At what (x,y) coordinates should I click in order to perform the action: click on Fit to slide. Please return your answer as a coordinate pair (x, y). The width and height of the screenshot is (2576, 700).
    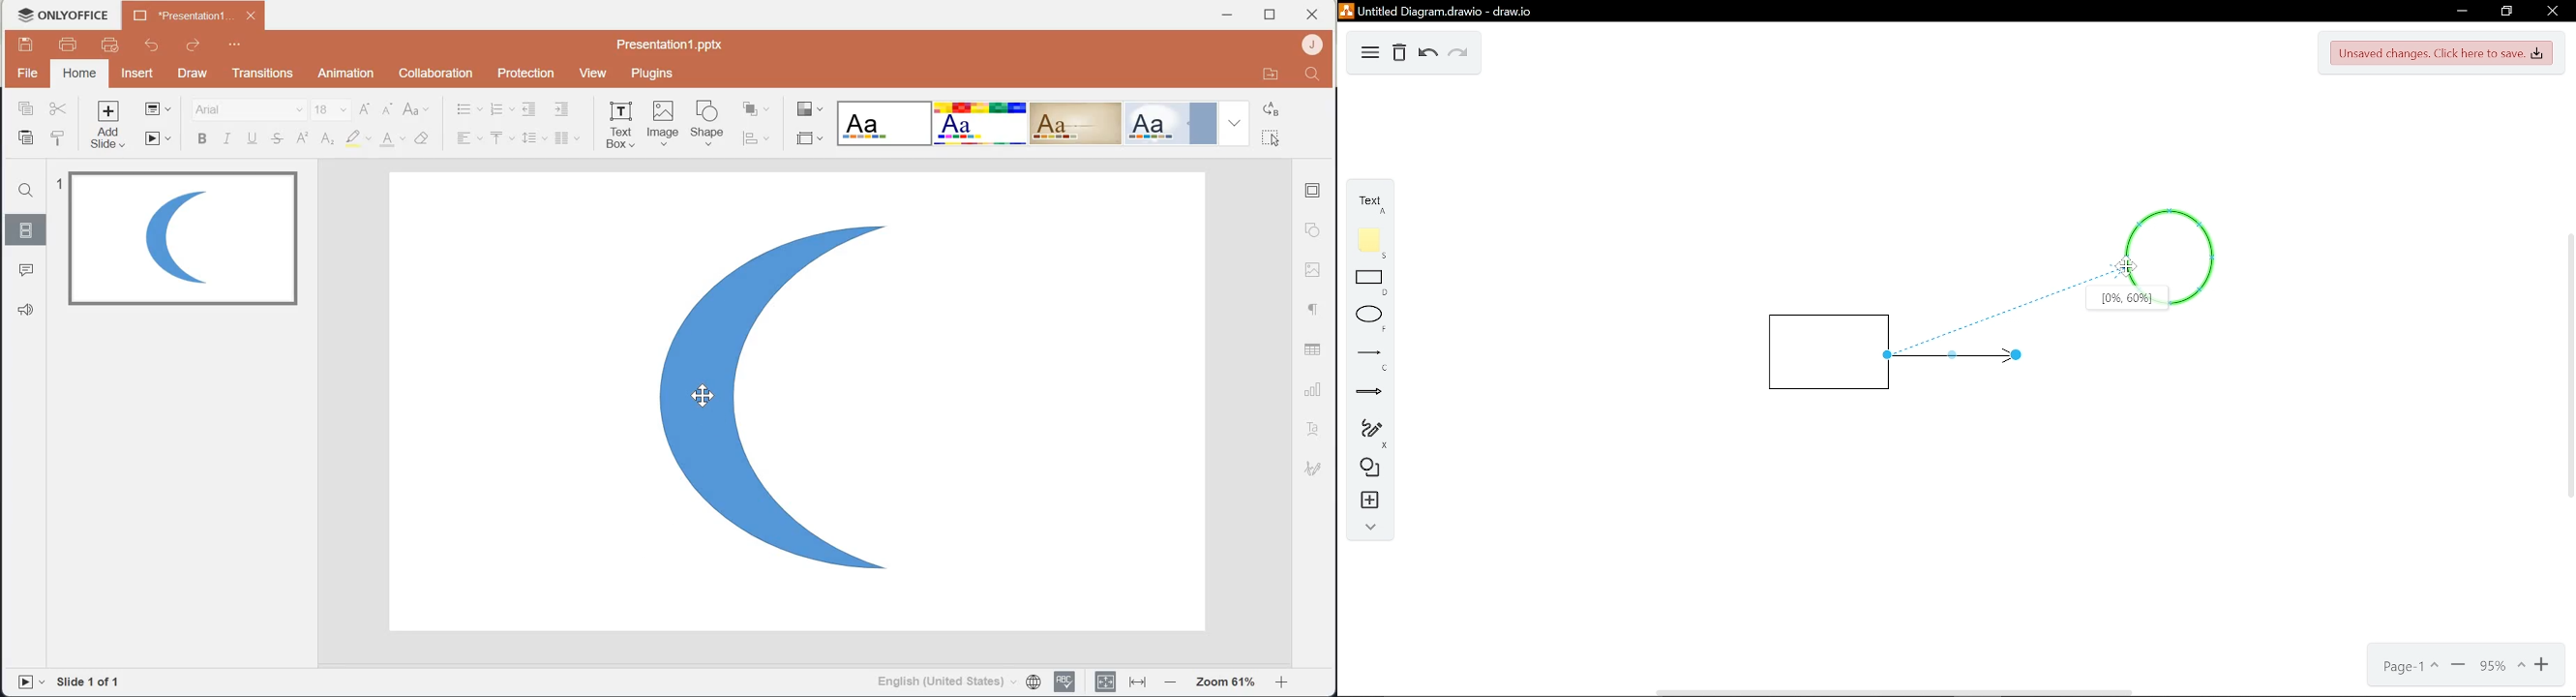
    Looking at the image, I should click on (1104, 683).